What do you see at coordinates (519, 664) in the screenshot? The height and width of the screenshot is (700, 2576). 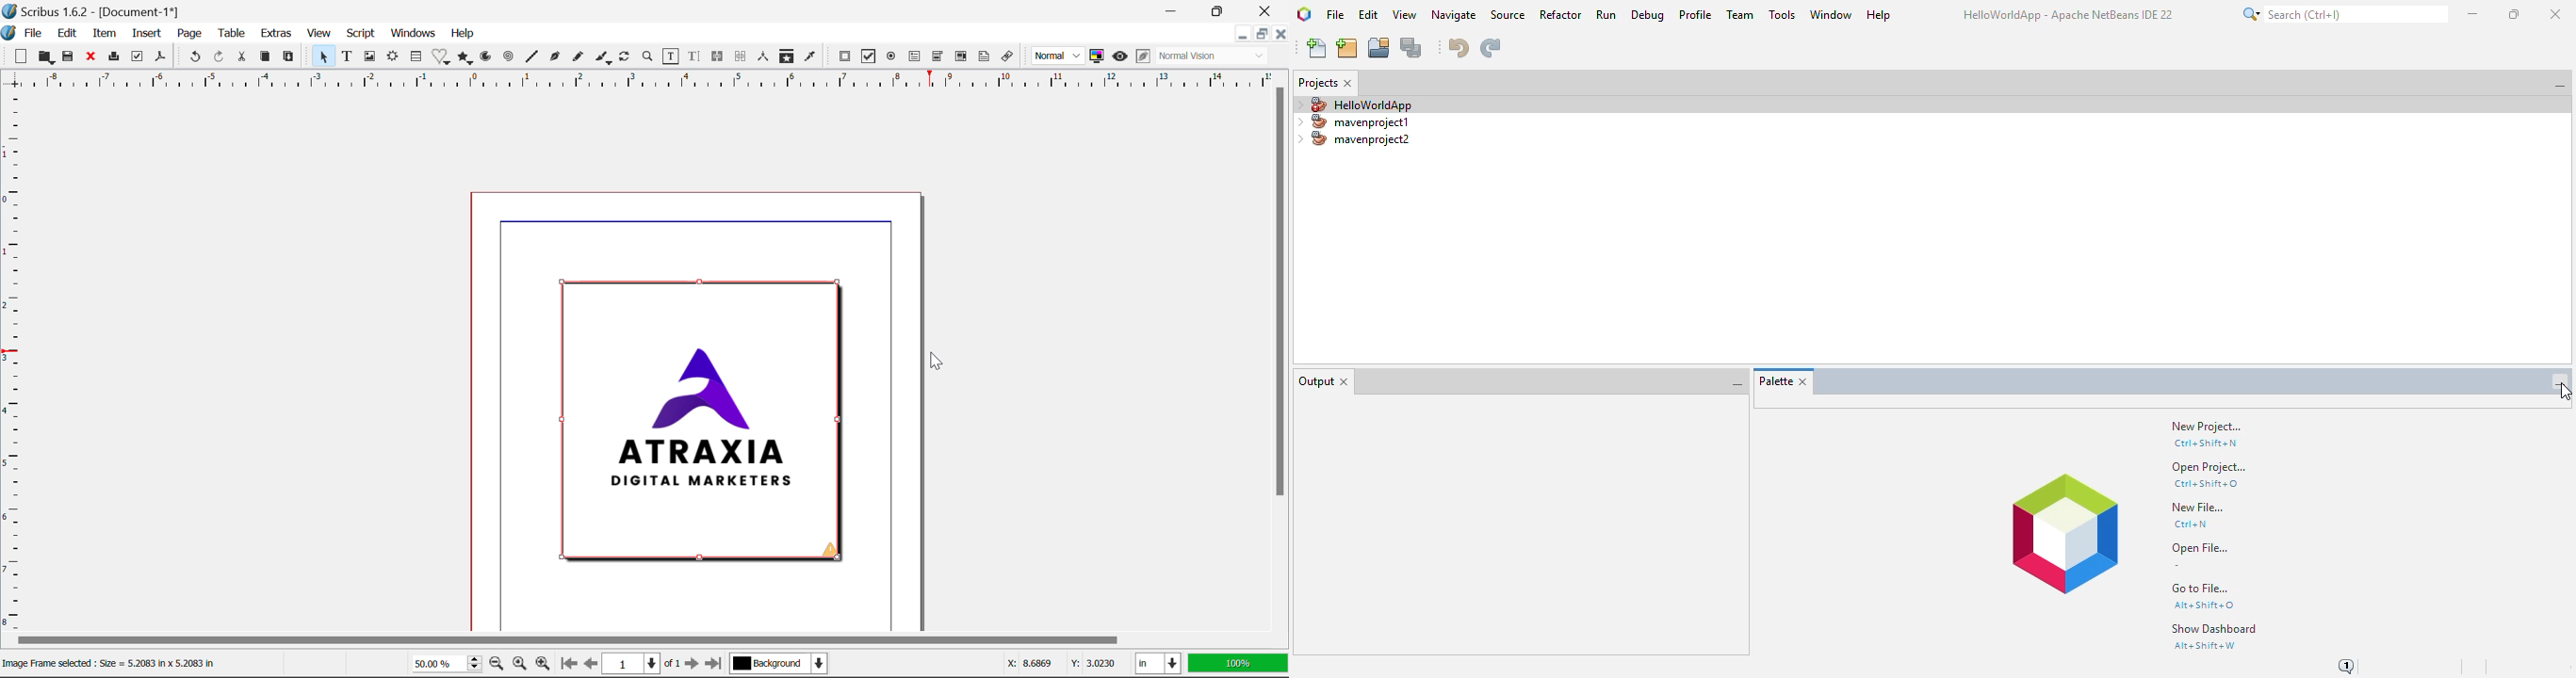 I see `Zoom settings` at bounding box center [519, 664].